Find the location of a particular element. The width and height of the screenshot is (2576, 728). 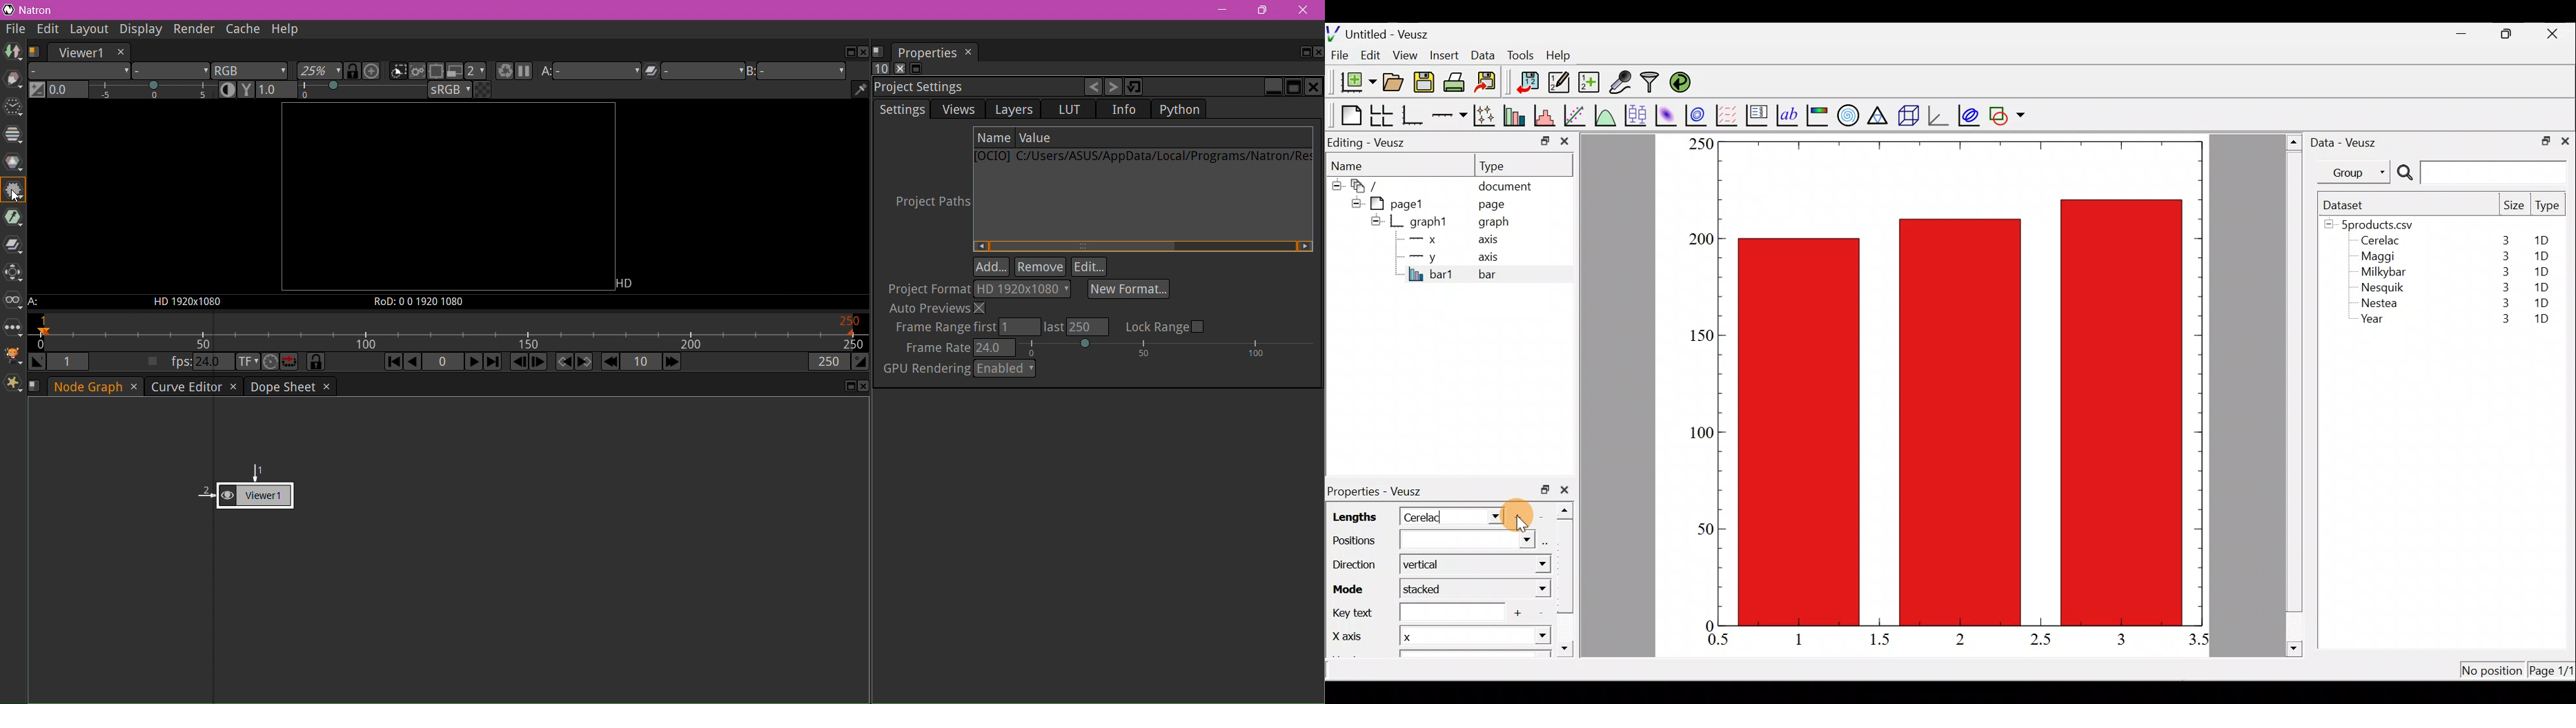

Tools is located at coordinates (1520, 54).